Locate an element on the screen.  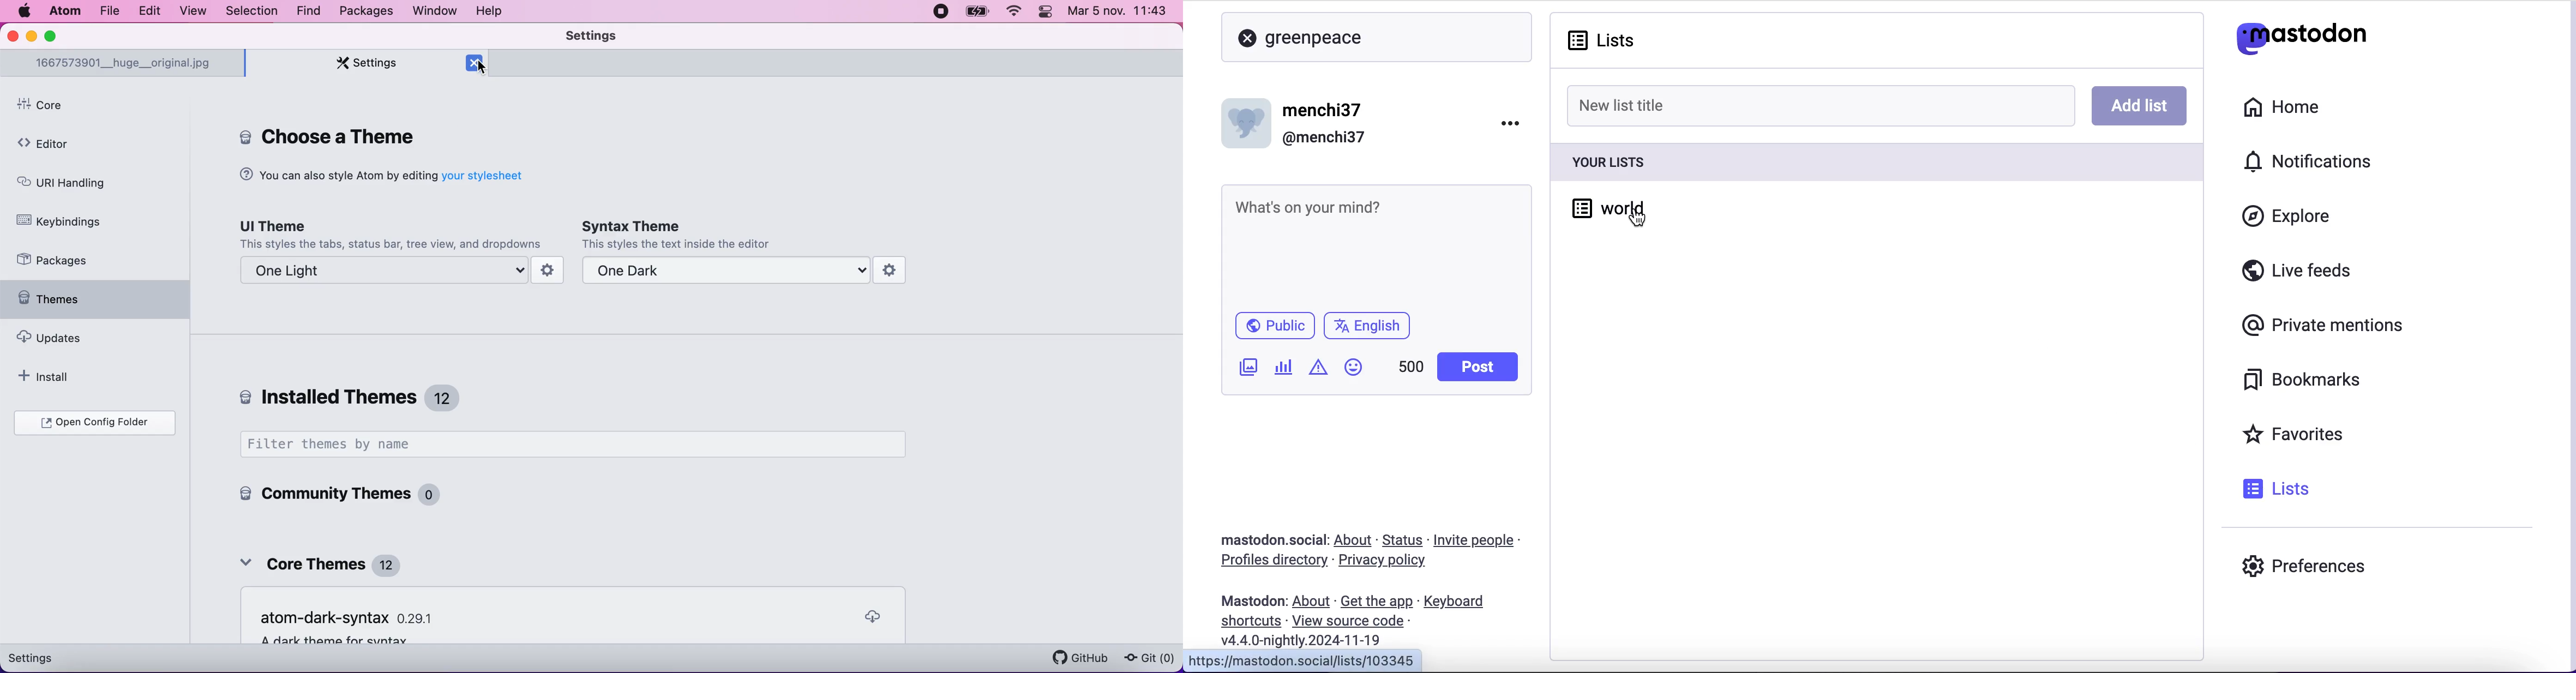
live feeds is located at coordinates (2297, 274).